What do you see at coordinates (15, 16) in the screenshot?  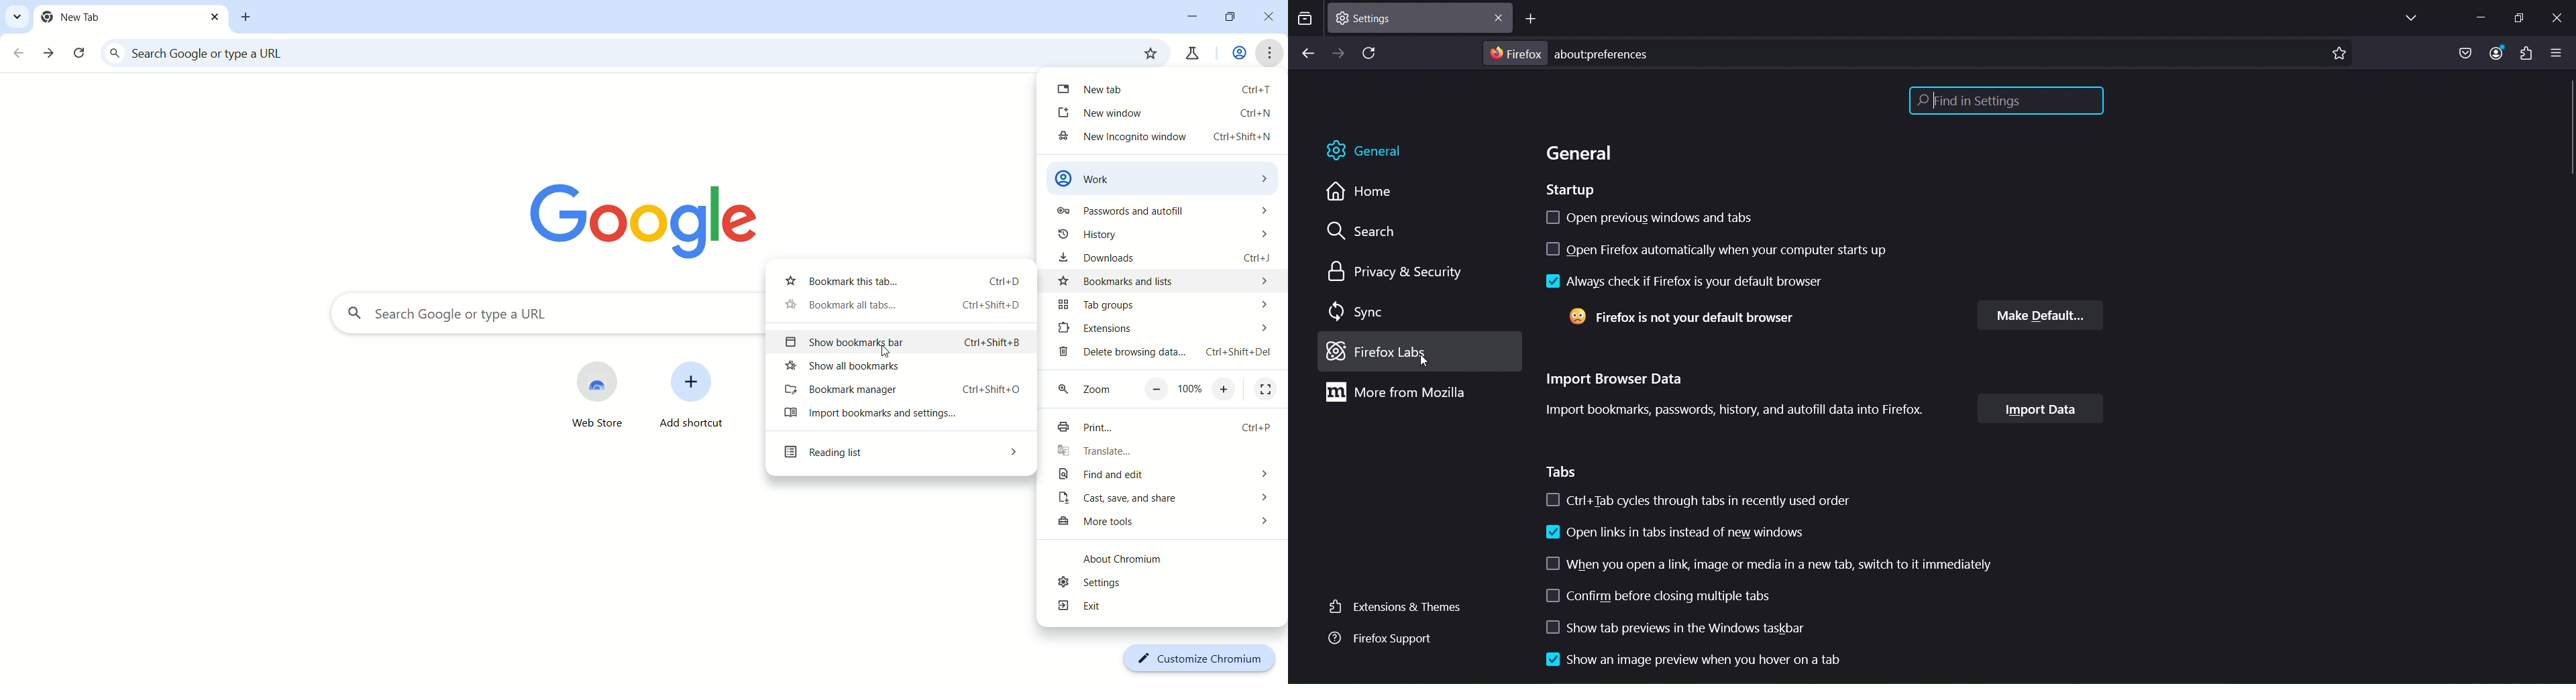 I see `search tabs` at bounding box center [15, 16].